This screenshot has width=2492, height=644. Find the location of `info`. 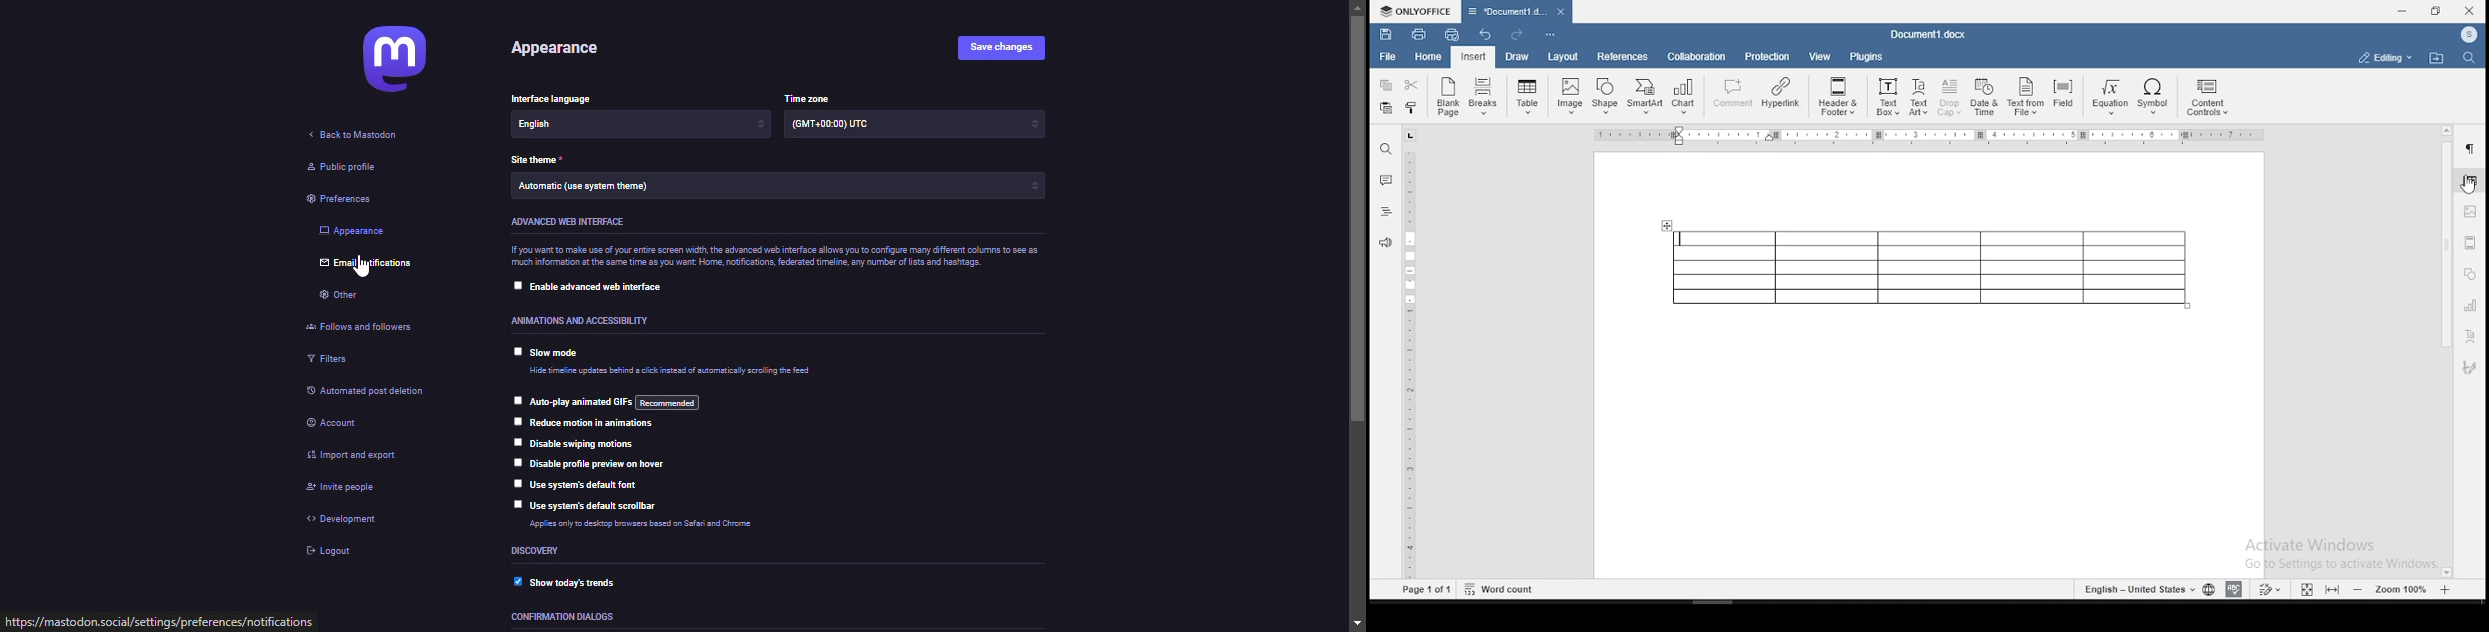

info is located at coordinates (675, 371).